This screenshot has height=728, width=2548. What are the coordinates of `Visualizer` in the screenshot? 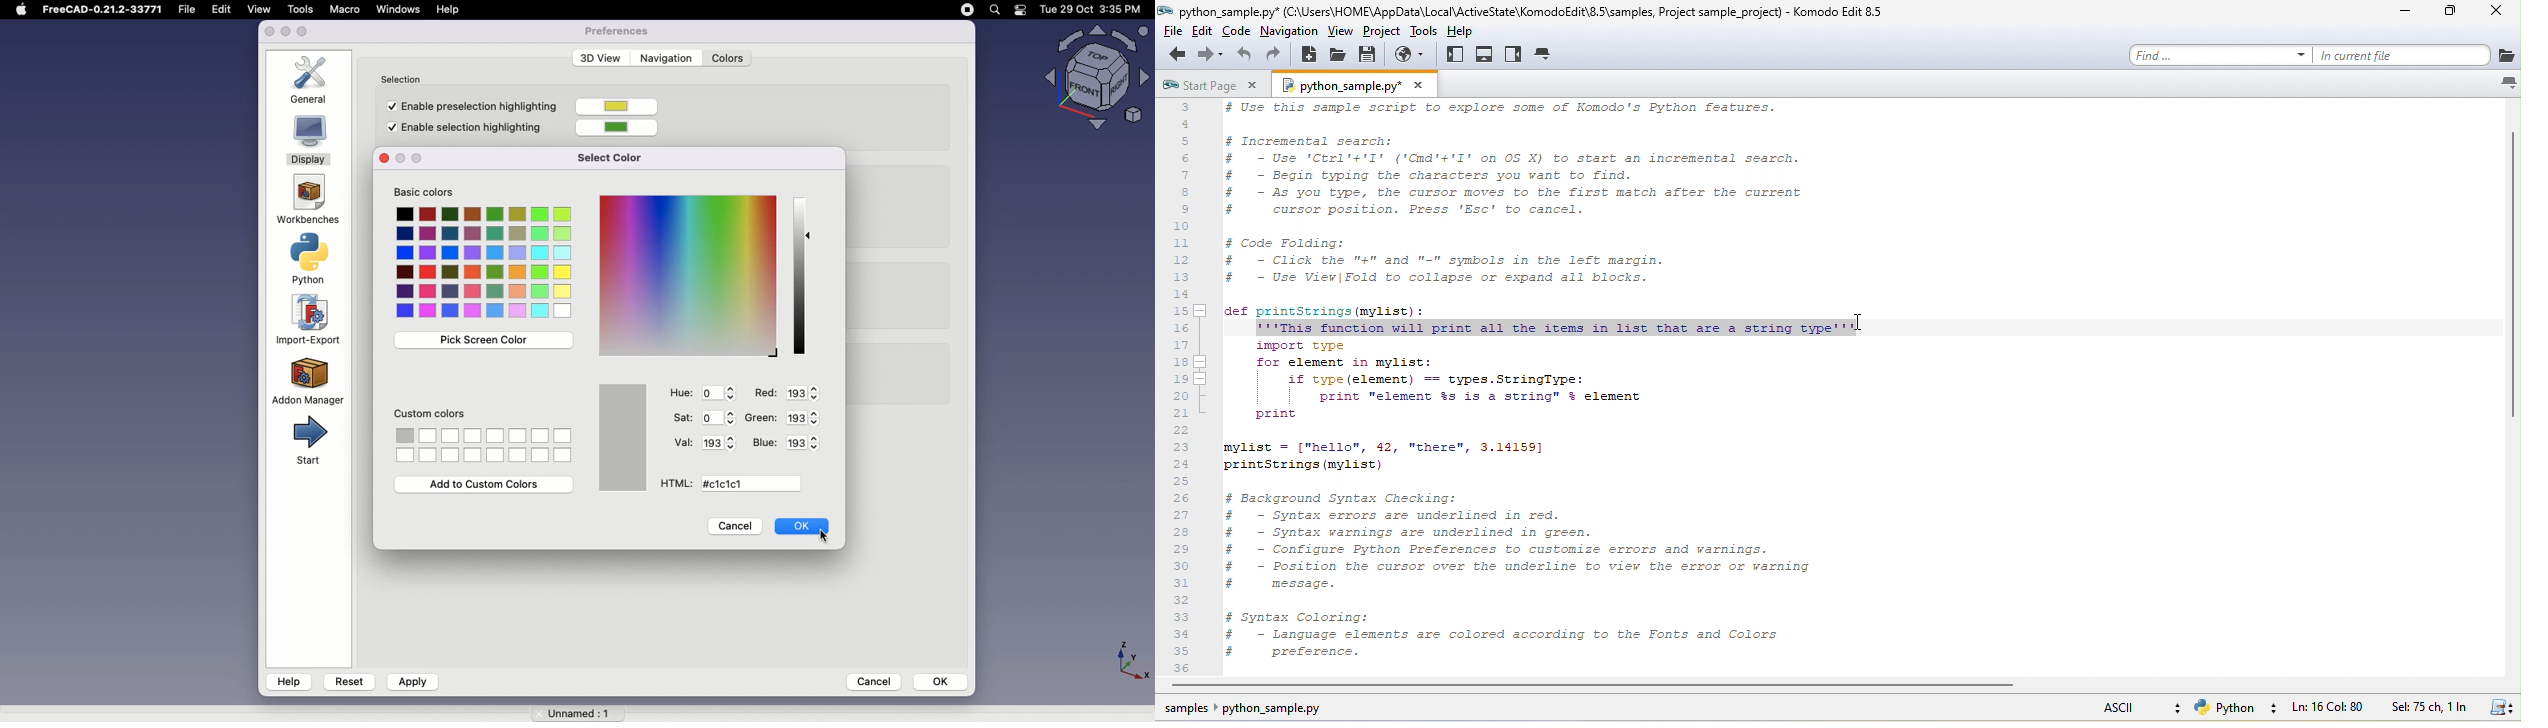 It's located at (1091, 79).